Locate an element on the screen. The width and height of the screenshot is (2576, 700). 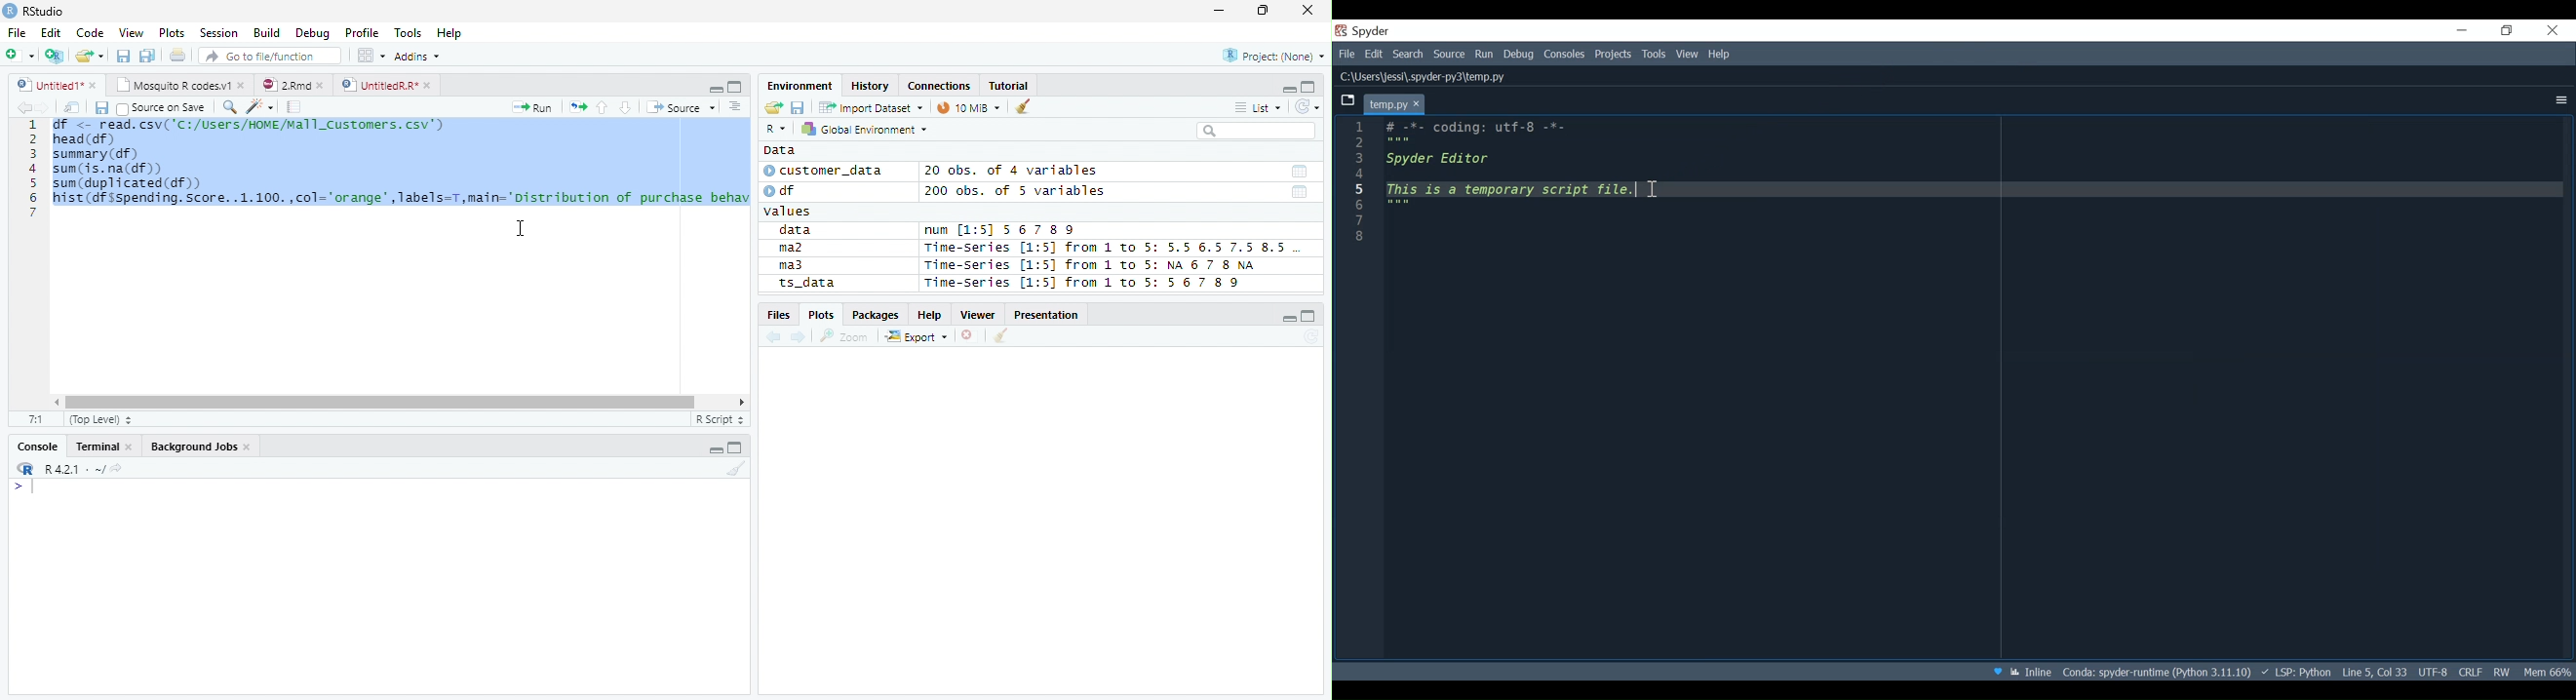
Cursor is located at coordinates (521, 228).